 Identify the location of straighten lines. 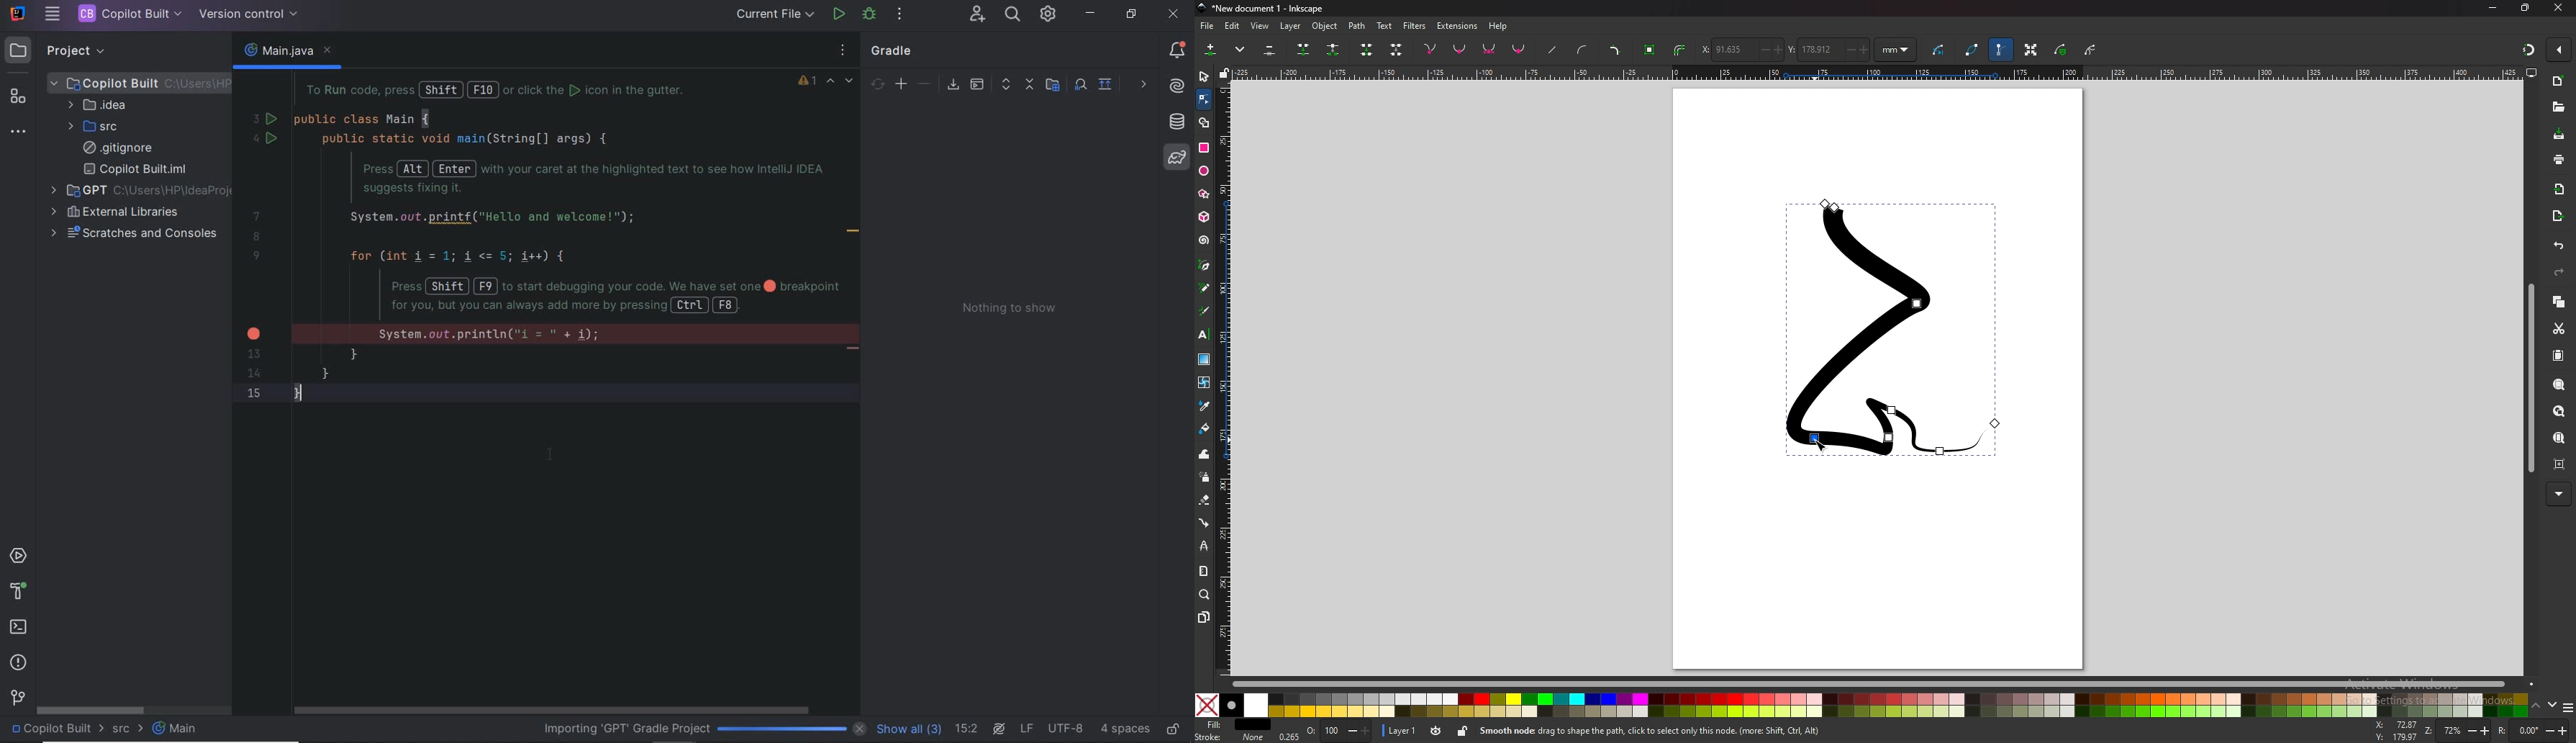
(1552, 49).